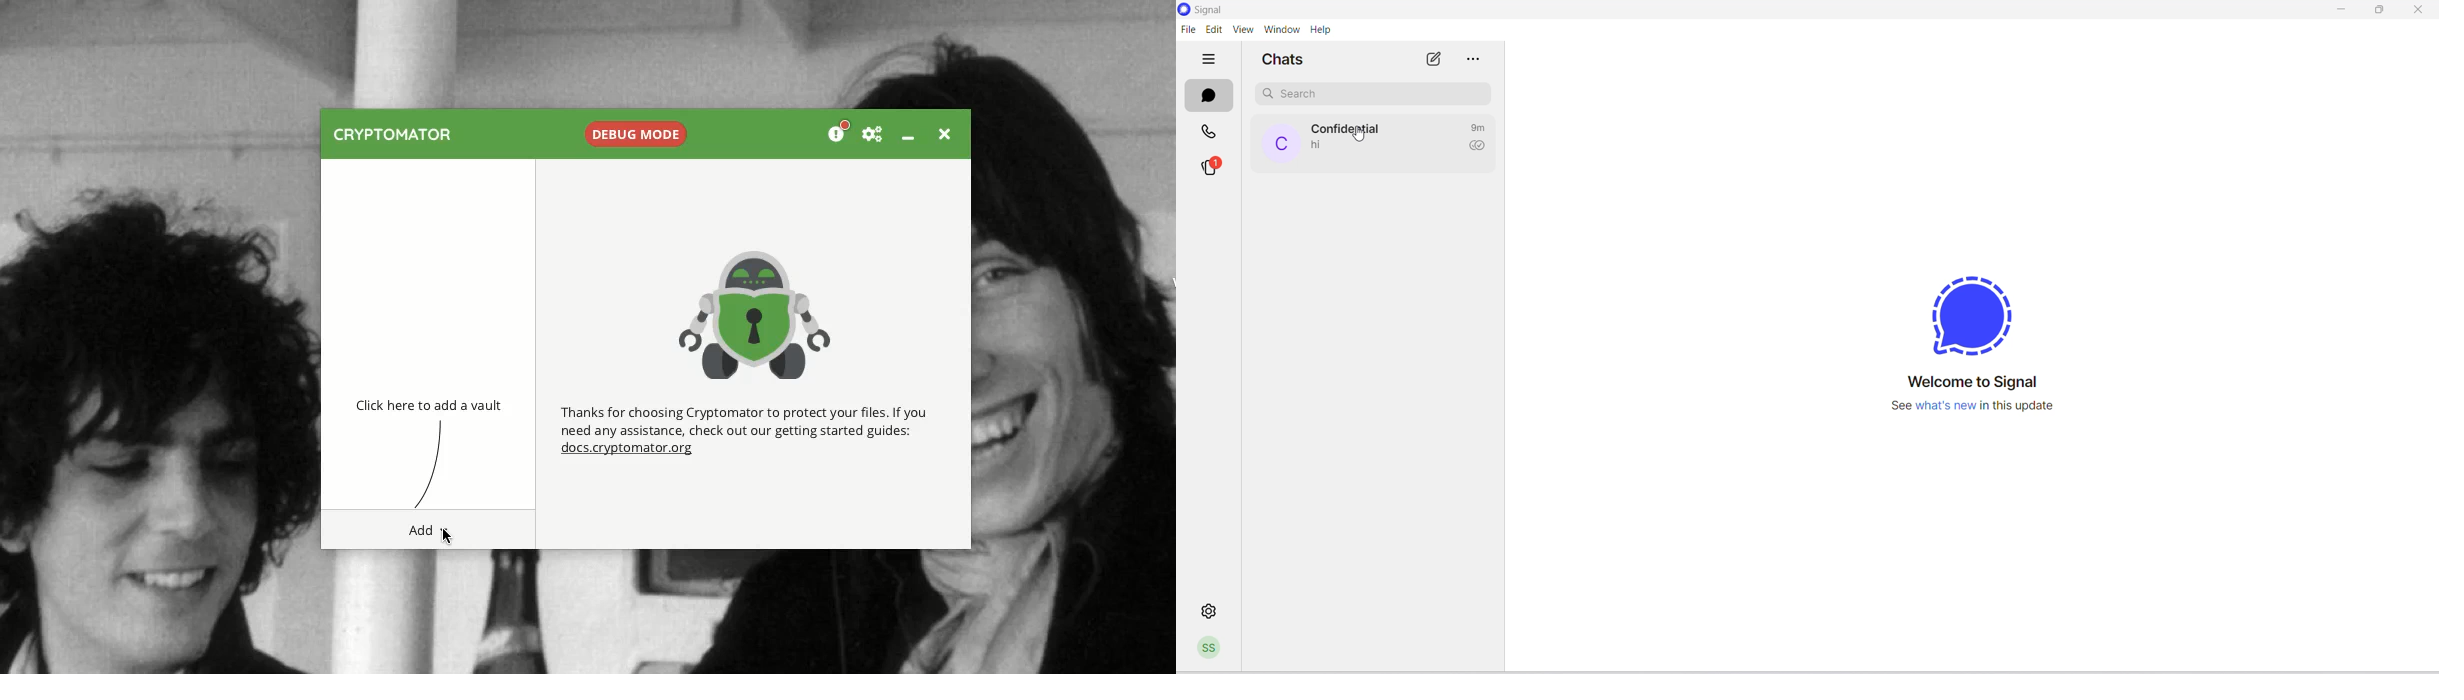 This screenshot has width=2464, height=700. Describe the element at coordinates (1188, 32) in the screenshot. I see `file` at that location.